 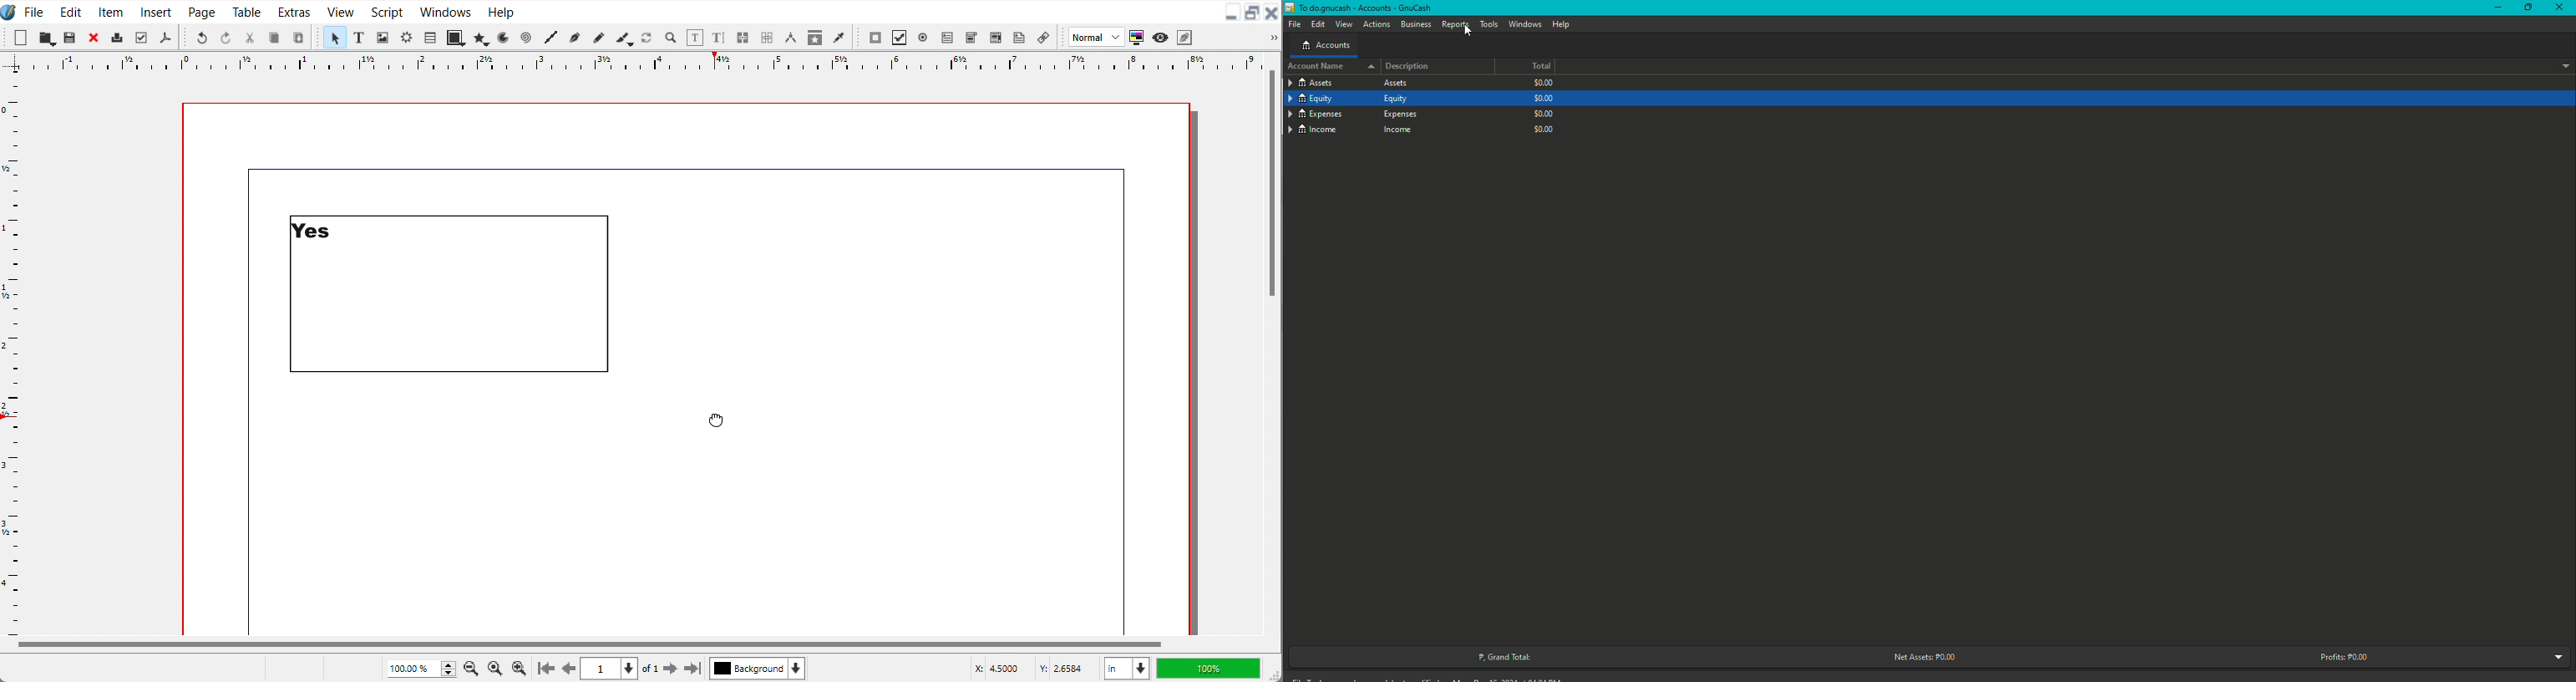 I want to click on Preflight verifier, so click(x=140, y=38).